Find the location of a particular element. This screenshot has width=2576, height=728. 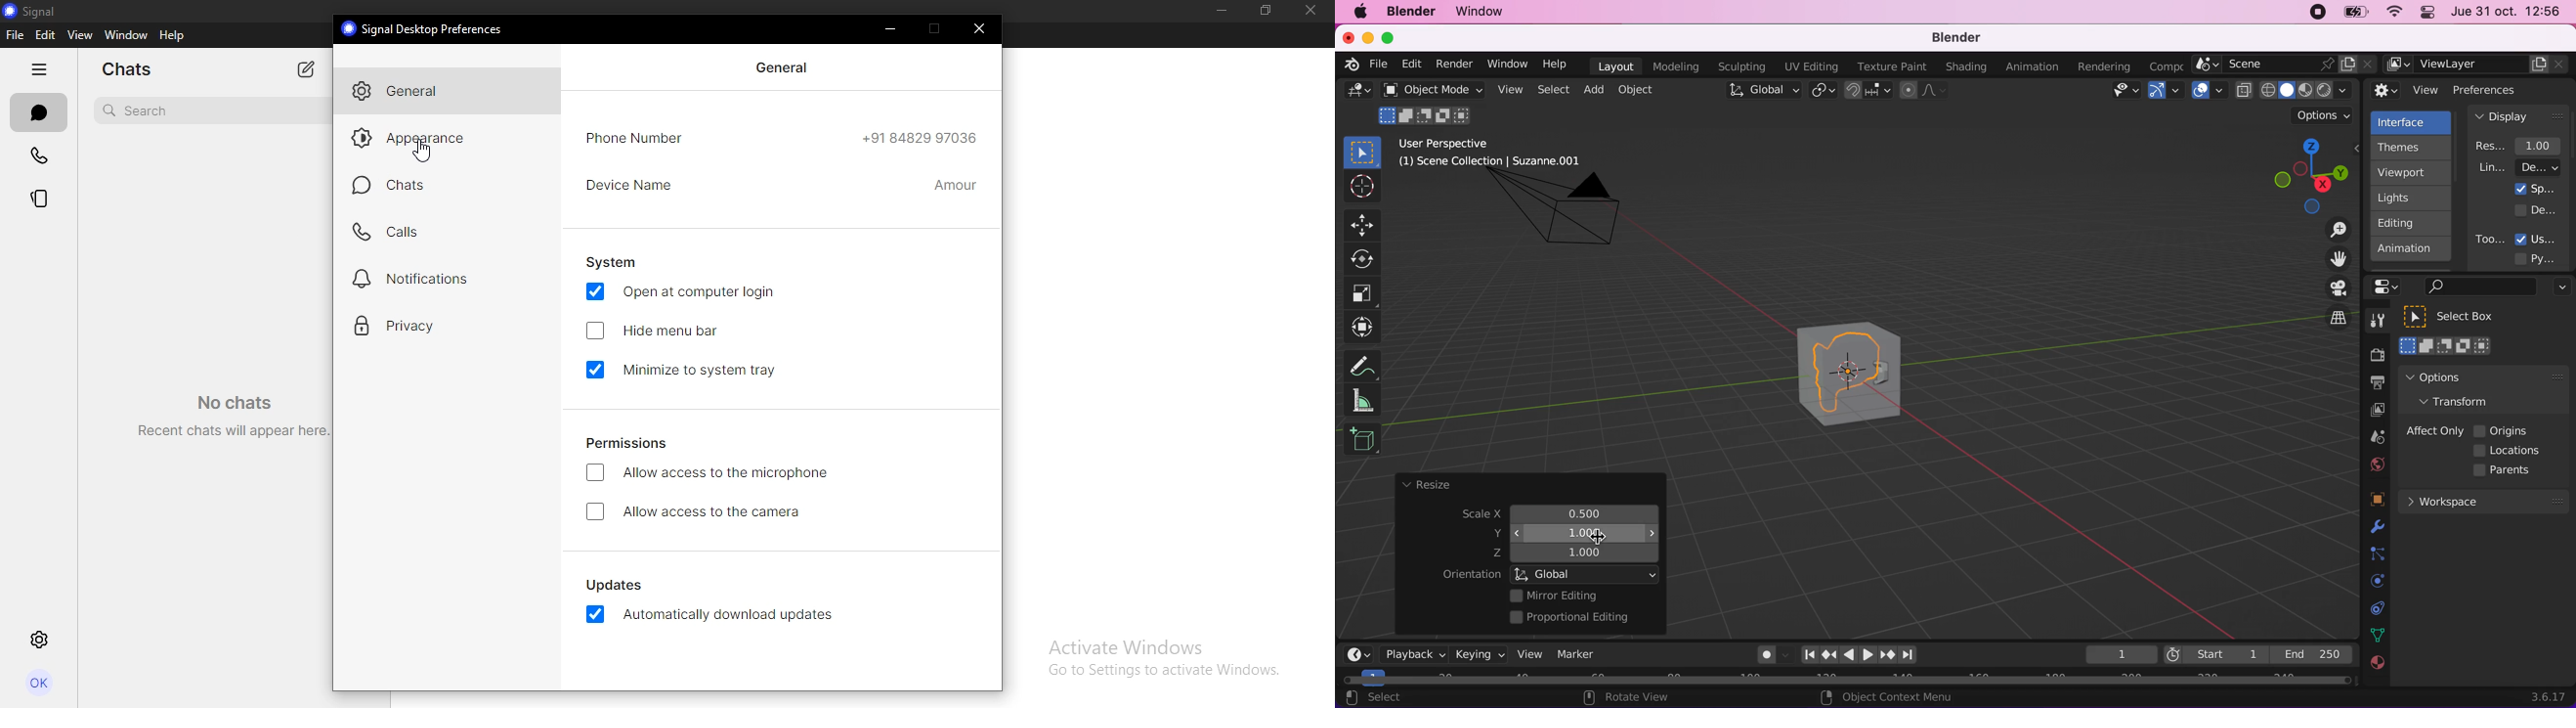

file is located at coordinates (16, 36).